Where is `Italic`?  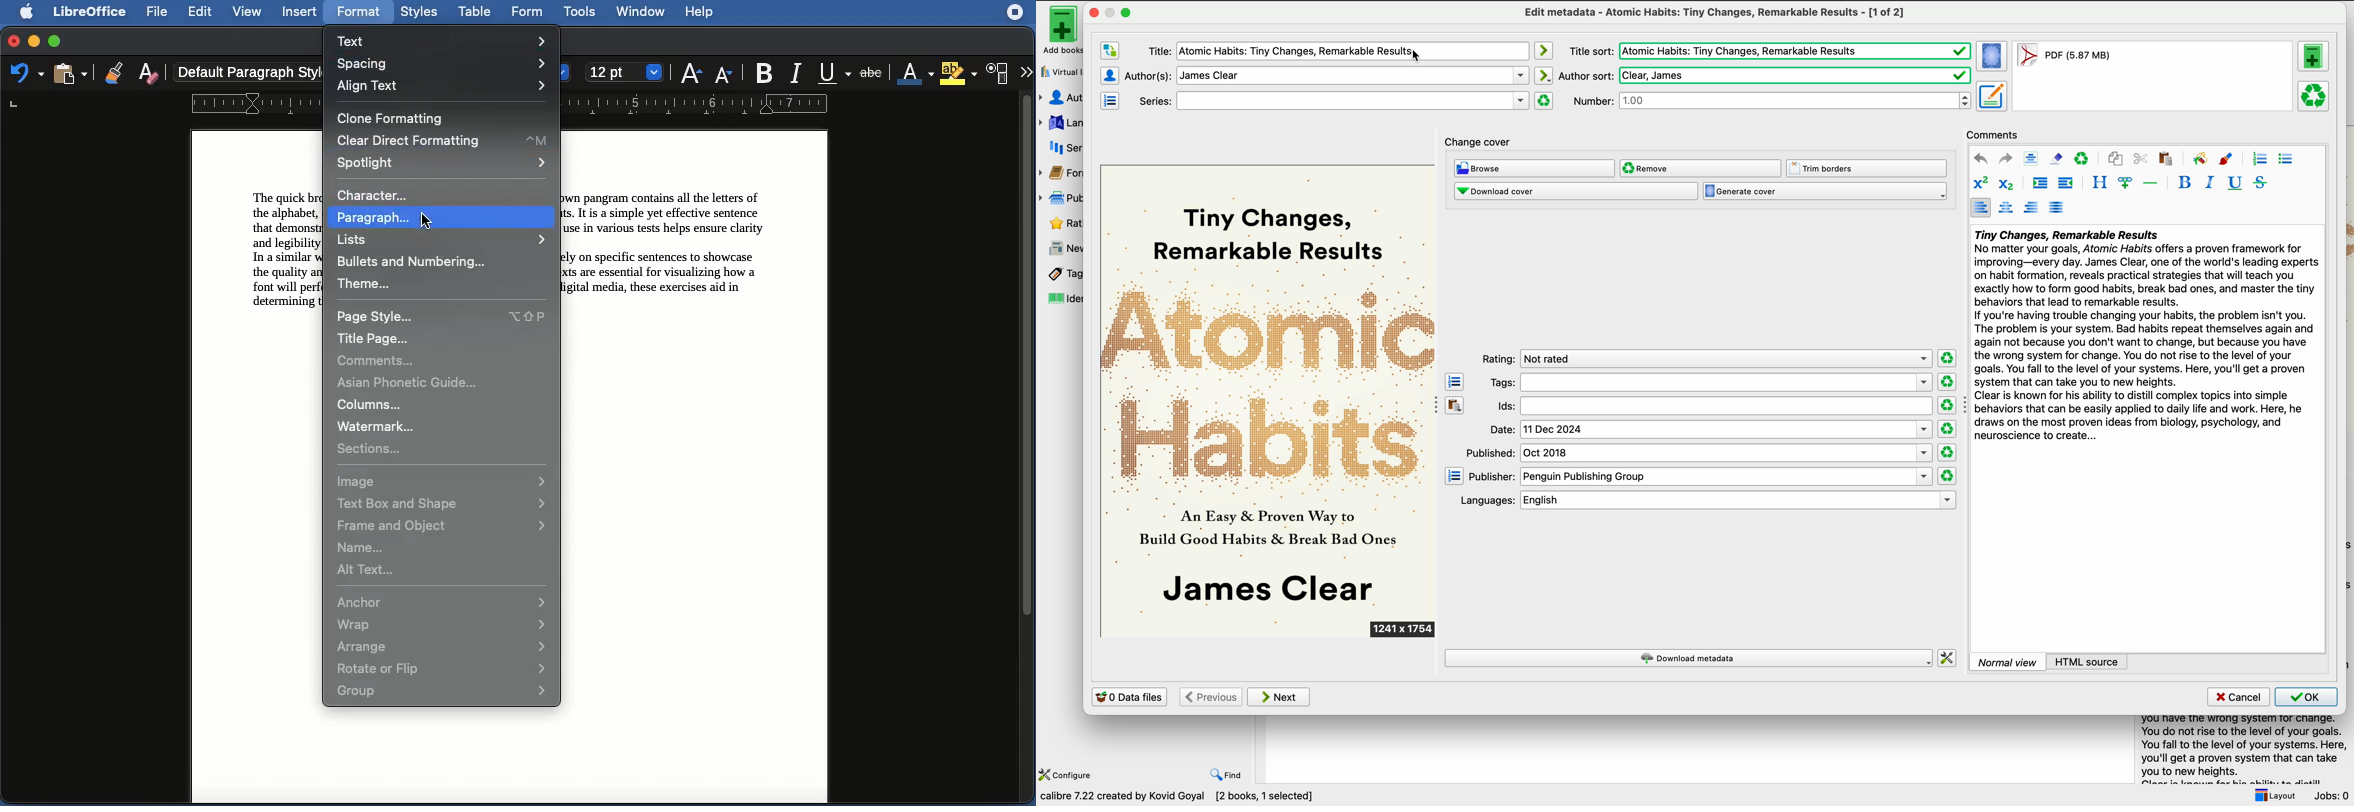
Italic is located at coordinates (797, 74).